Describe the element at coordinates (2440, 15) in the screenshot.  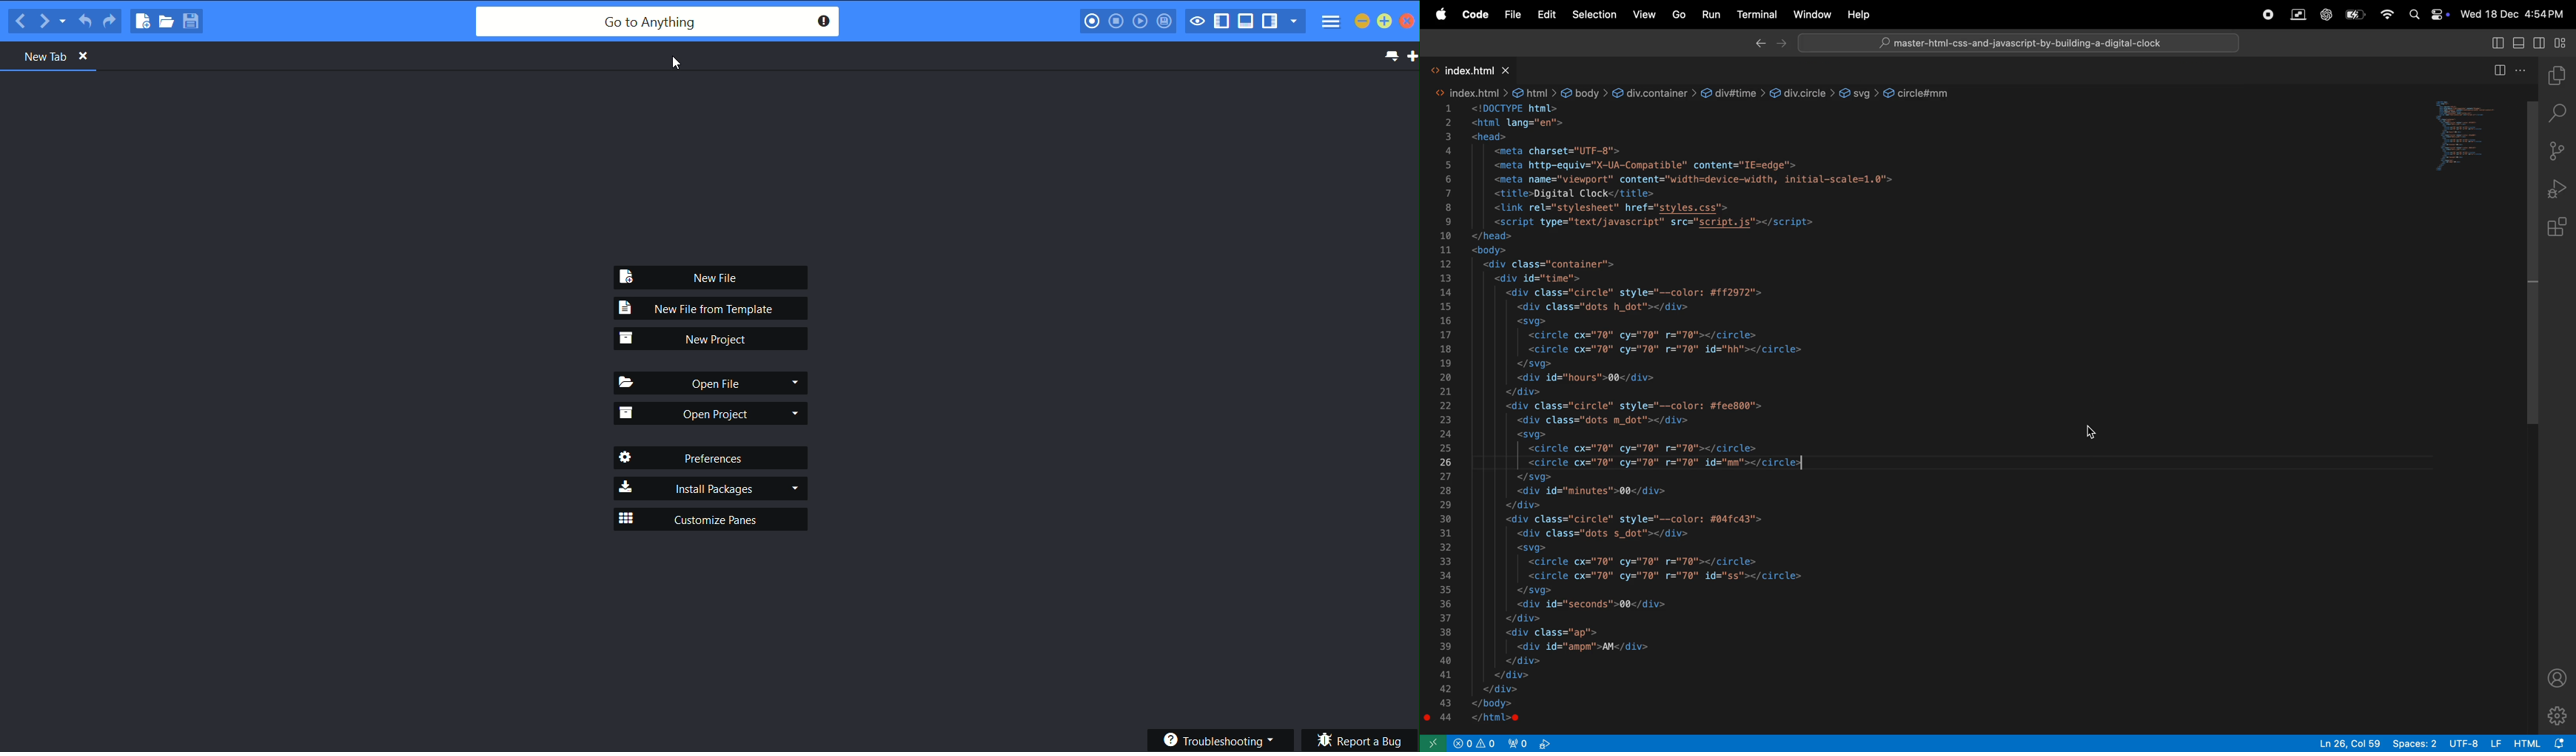
I see `Control center` at that location.